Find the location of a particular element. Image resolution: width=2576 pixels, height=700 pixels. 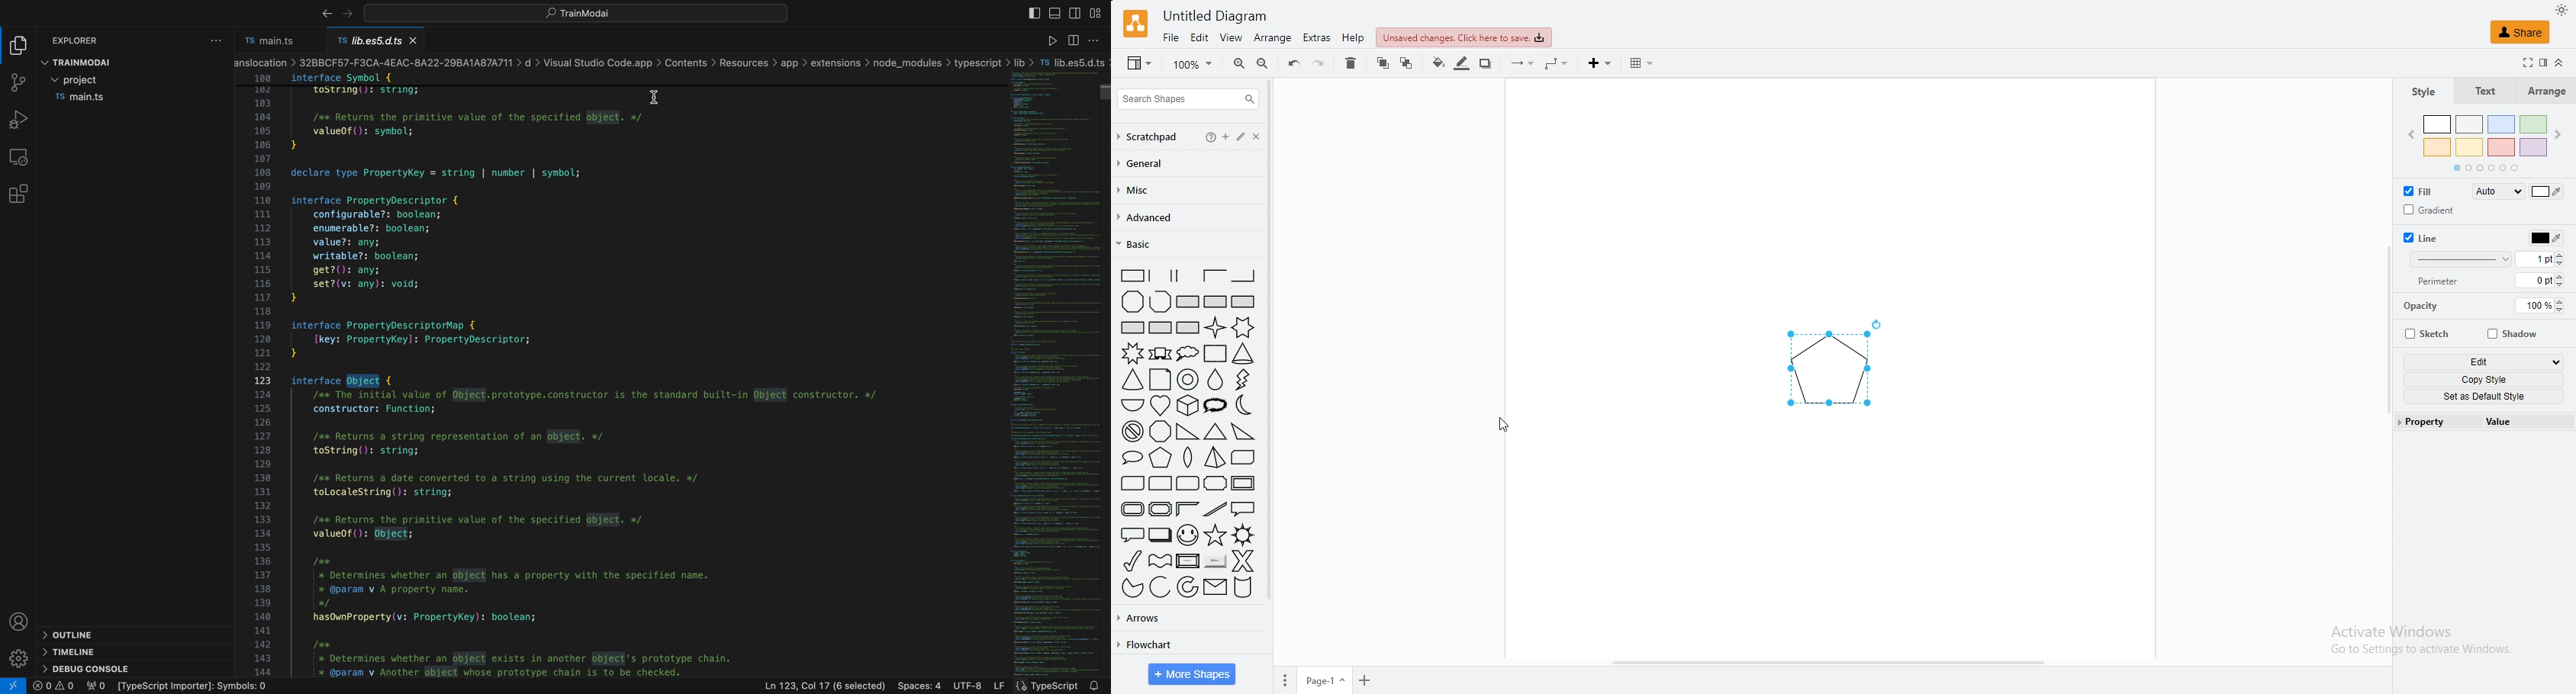

timeline is located at coordinates (89, 650).